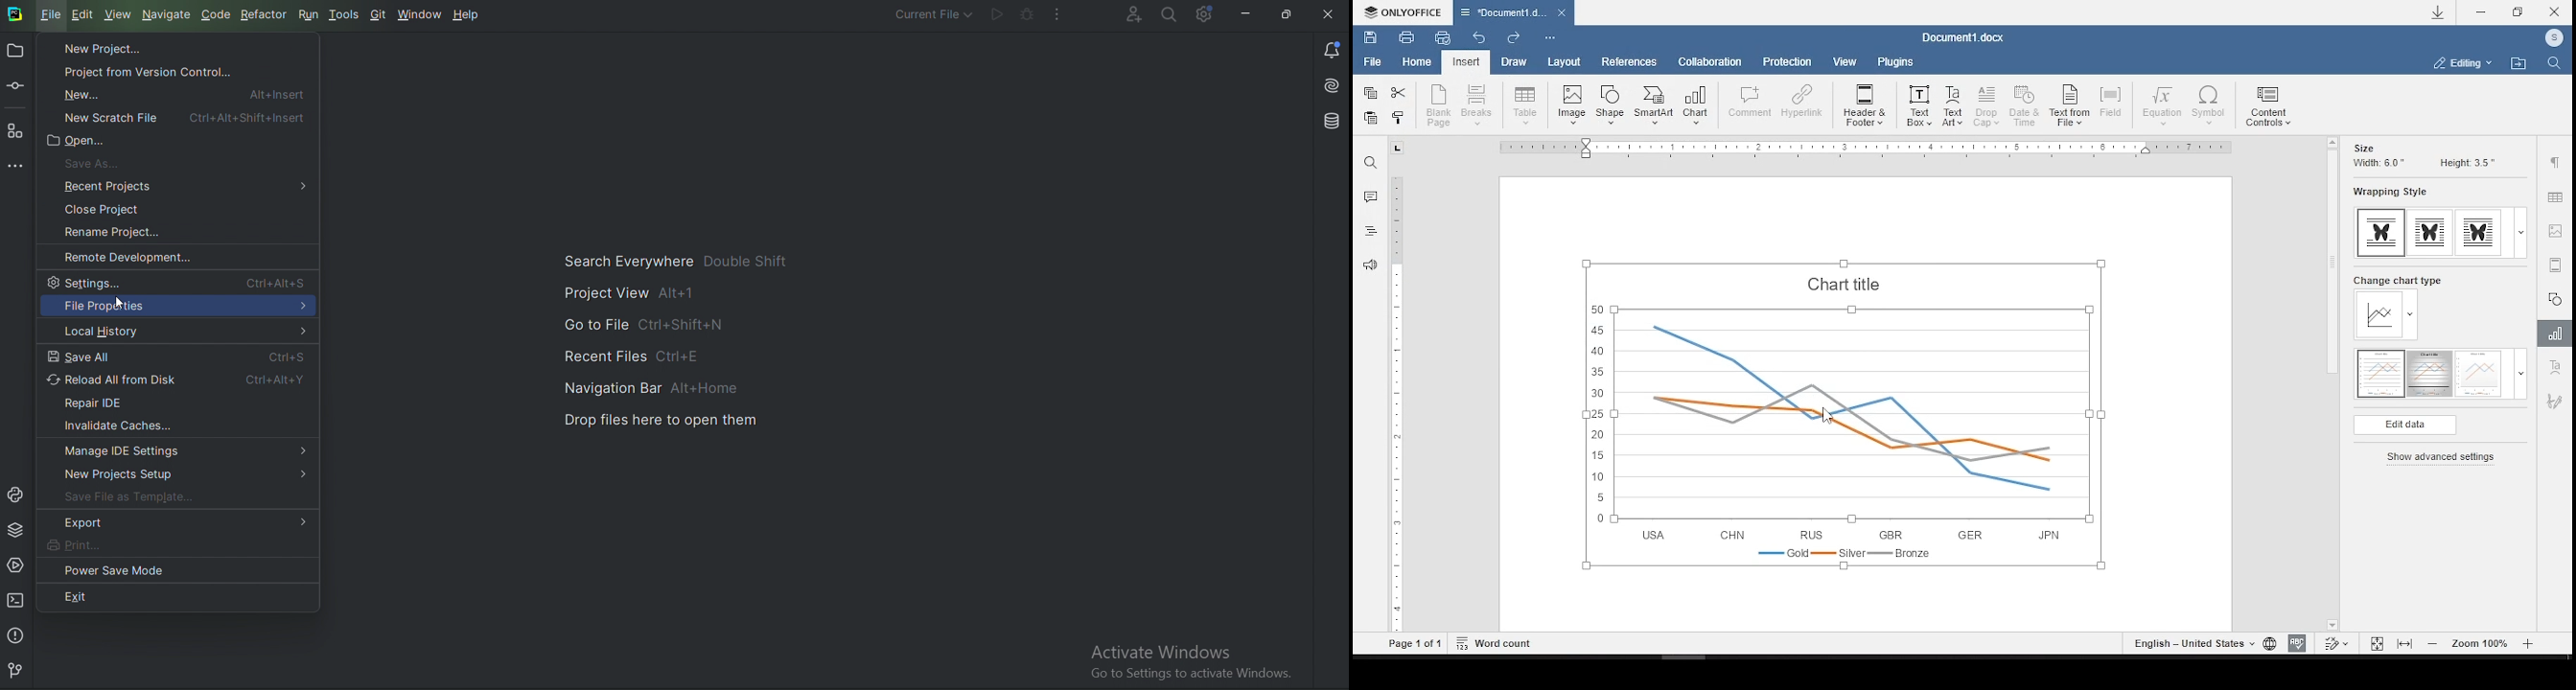 The image size is (2576, 700). Describe the element at coordinates (2381, 374) in the screenshot. I see `chart style 1` at that location.